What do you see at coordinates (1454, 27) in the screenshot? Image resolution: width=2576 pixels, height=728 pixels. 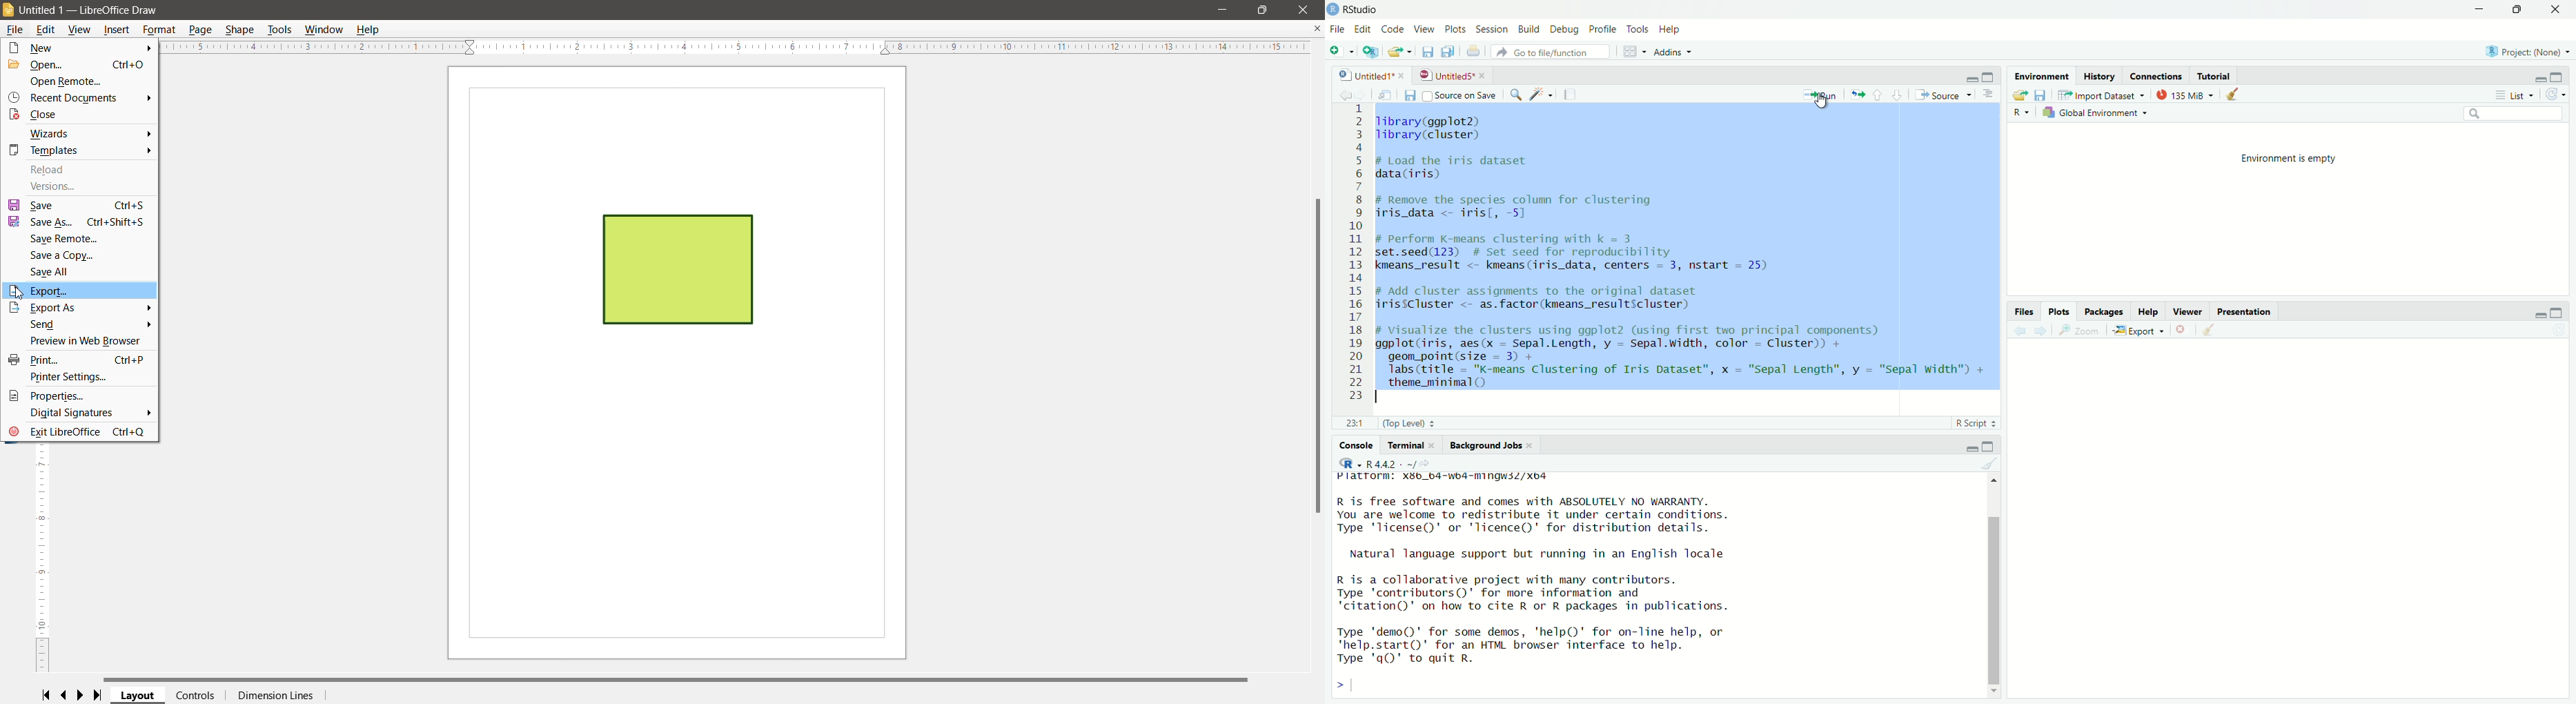 I see `plots` at bounding box center [1454, 27].